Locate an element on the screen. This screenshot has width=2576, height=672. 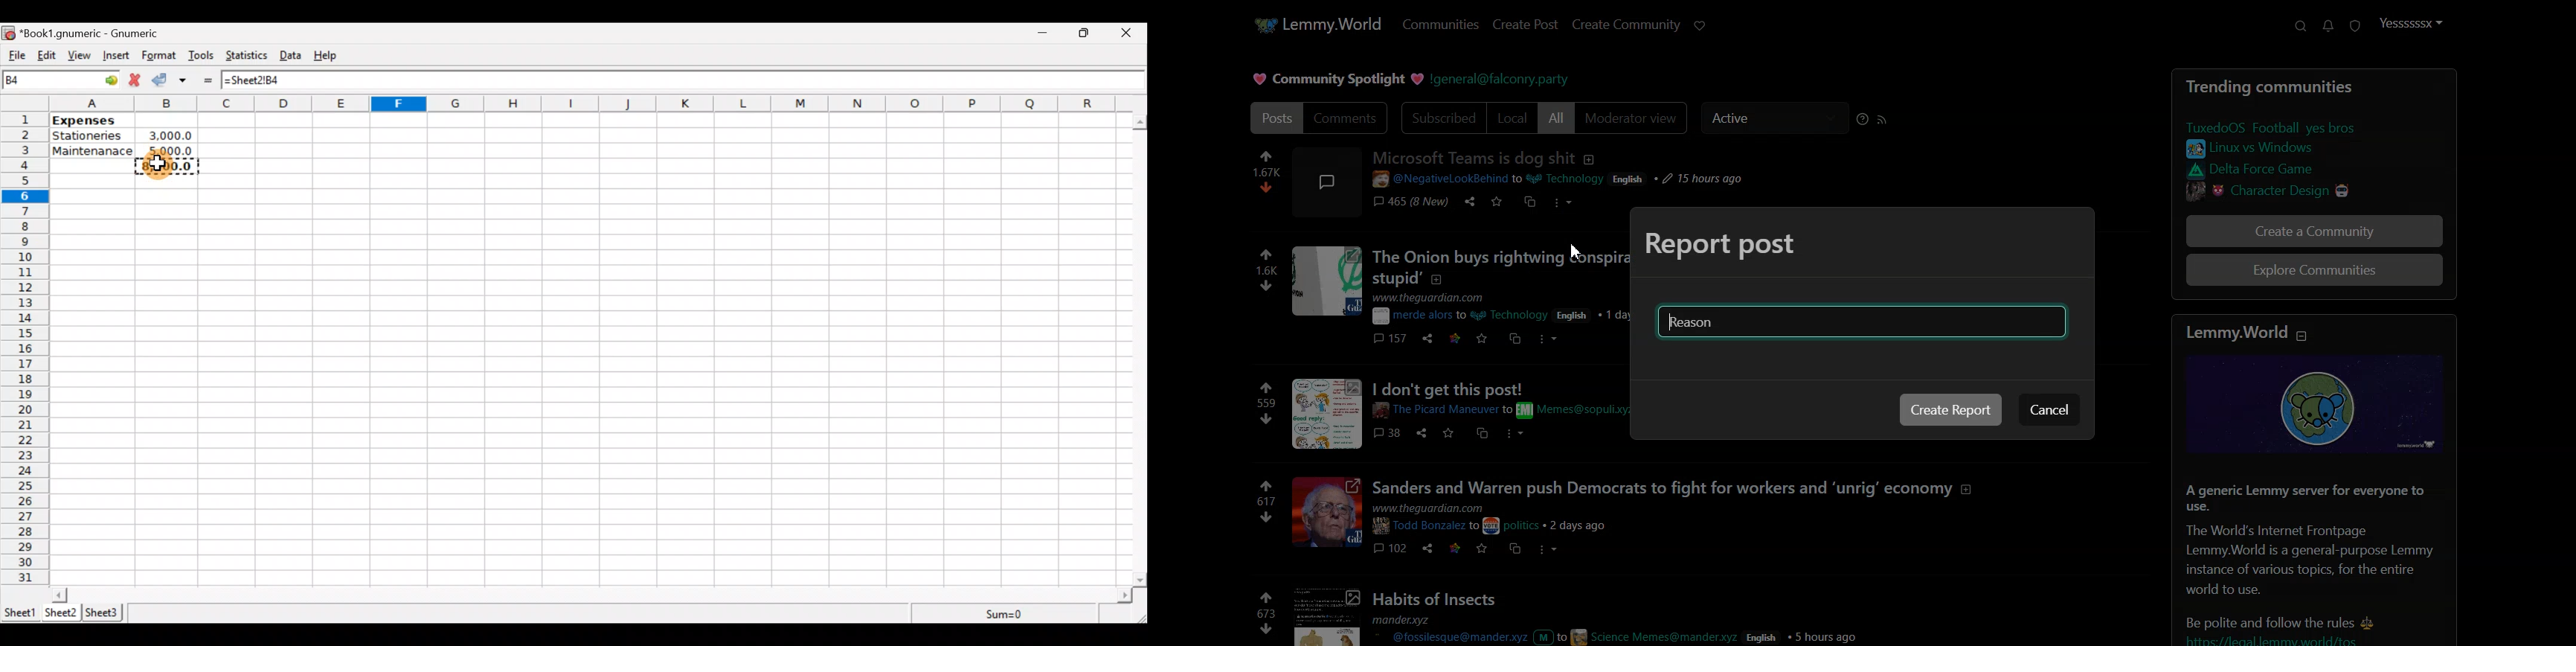
Local is located at coordinates (1512, 118).